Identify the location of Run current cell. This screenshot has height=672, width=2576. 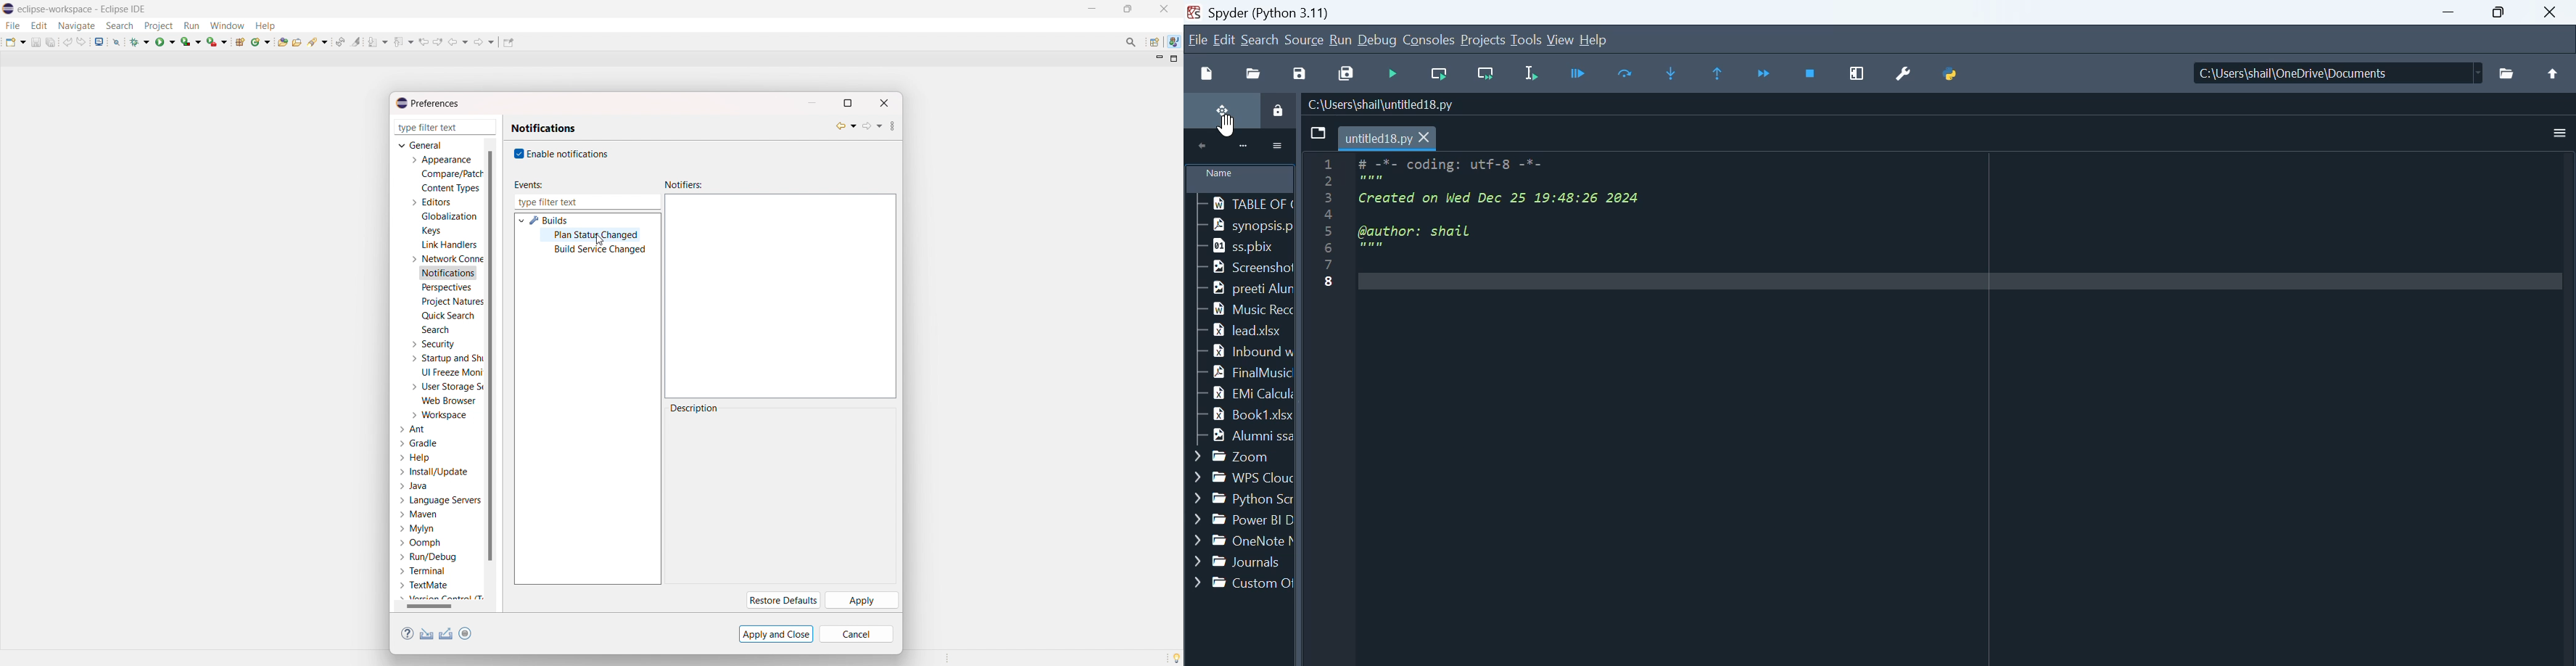
(1437, 75).